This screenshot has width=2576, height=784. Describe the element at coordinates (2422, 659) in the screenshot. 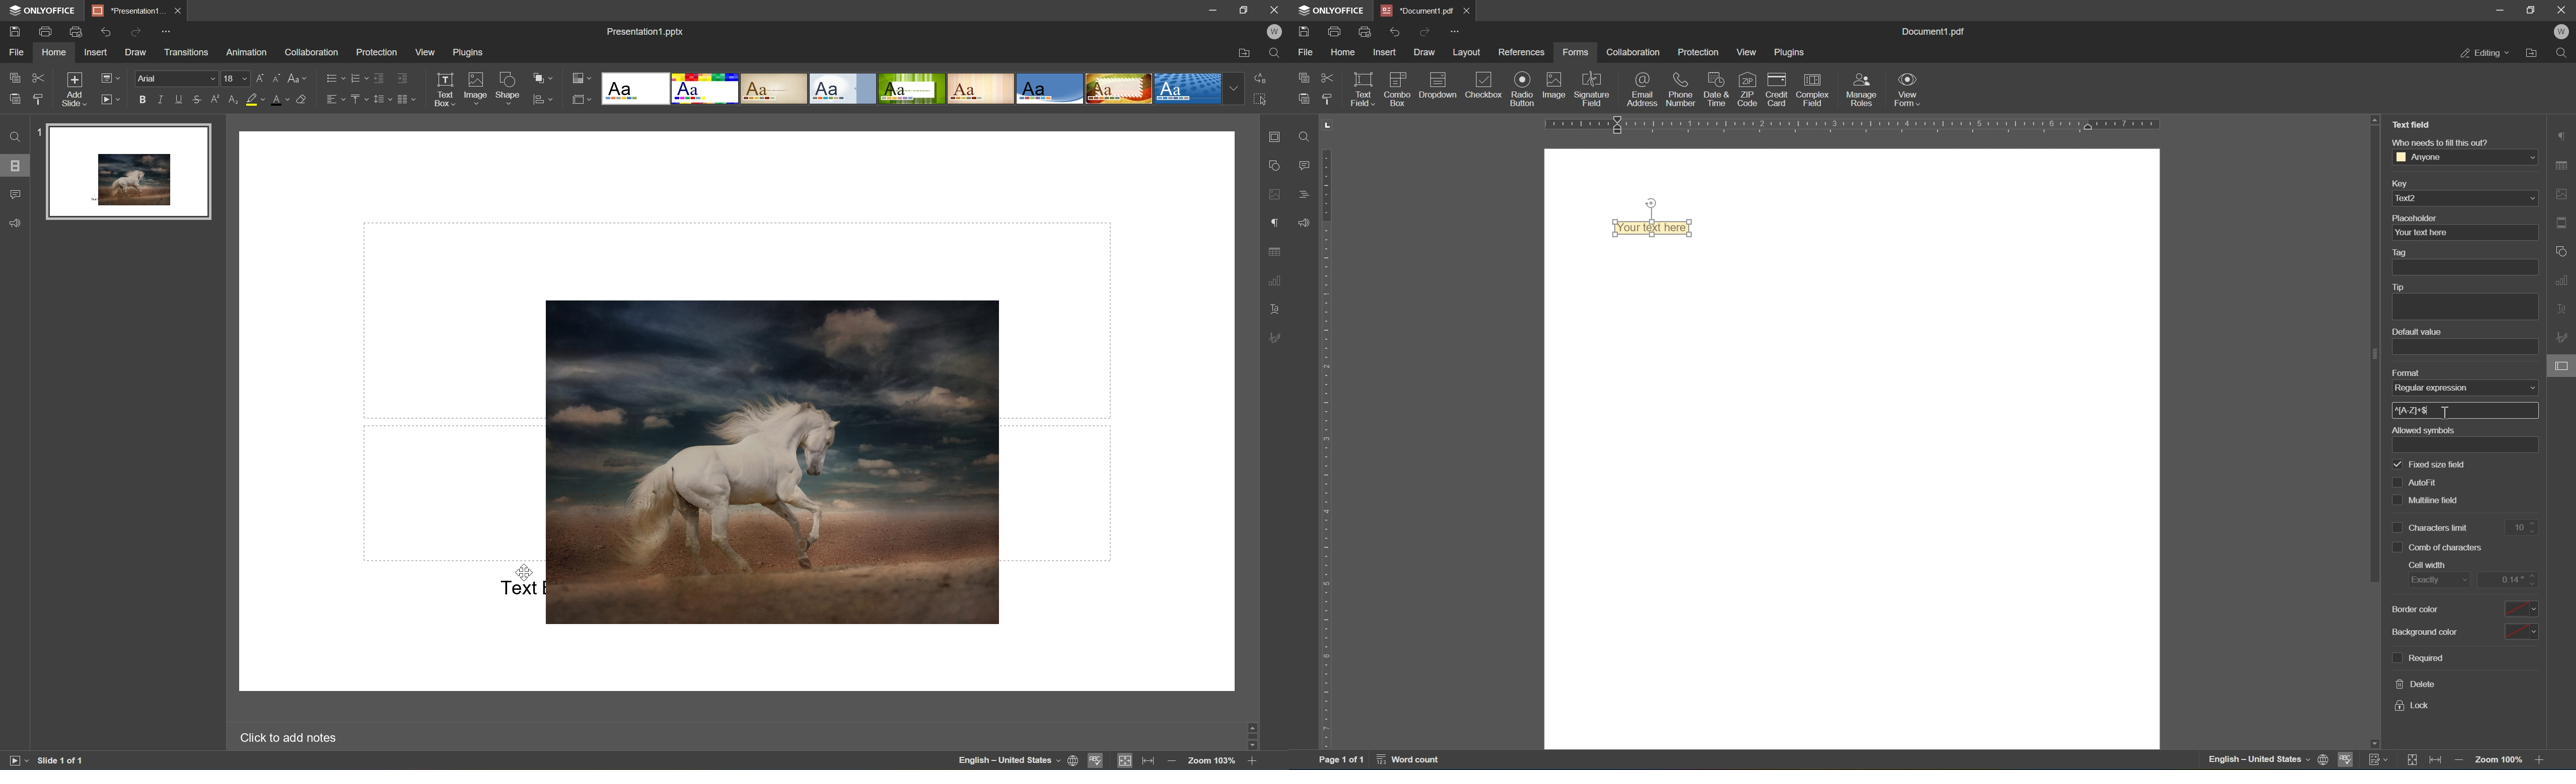

I see `required` at that location.